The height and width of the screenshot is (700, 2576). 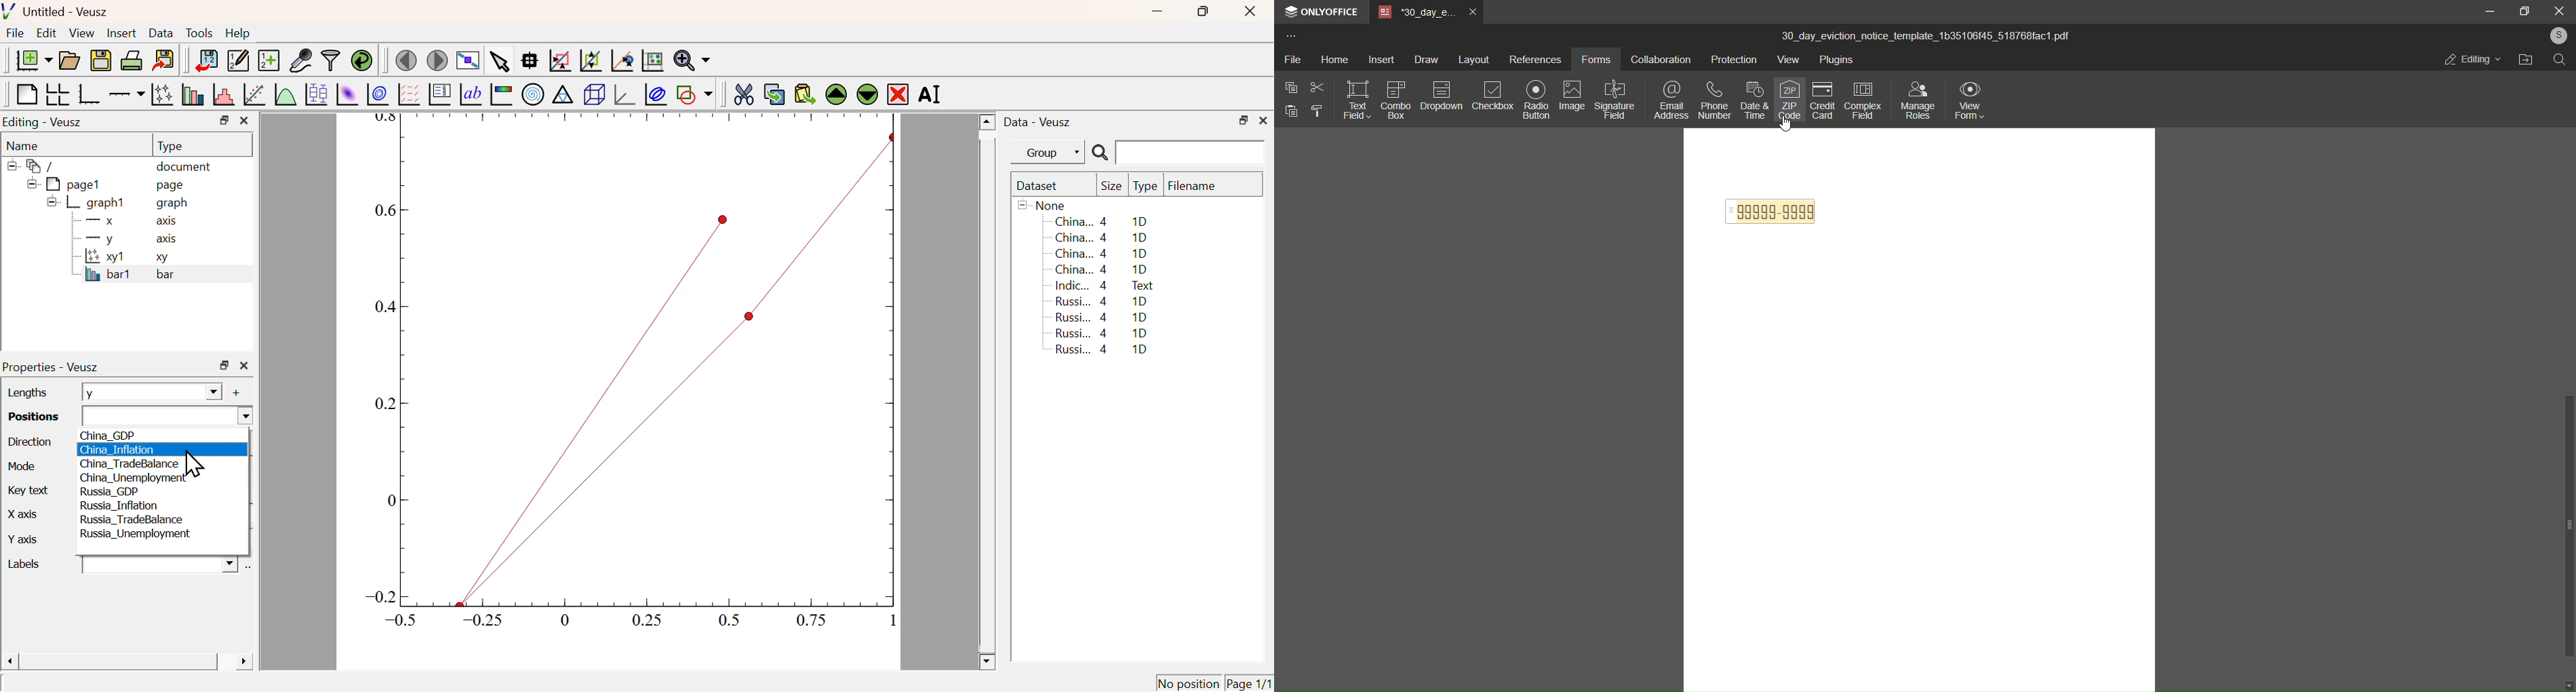 What do you see at coordinates (656, 96) in the screenshot?
I see `Plot Covariance Ellipses` at bounding box center [656, 96].